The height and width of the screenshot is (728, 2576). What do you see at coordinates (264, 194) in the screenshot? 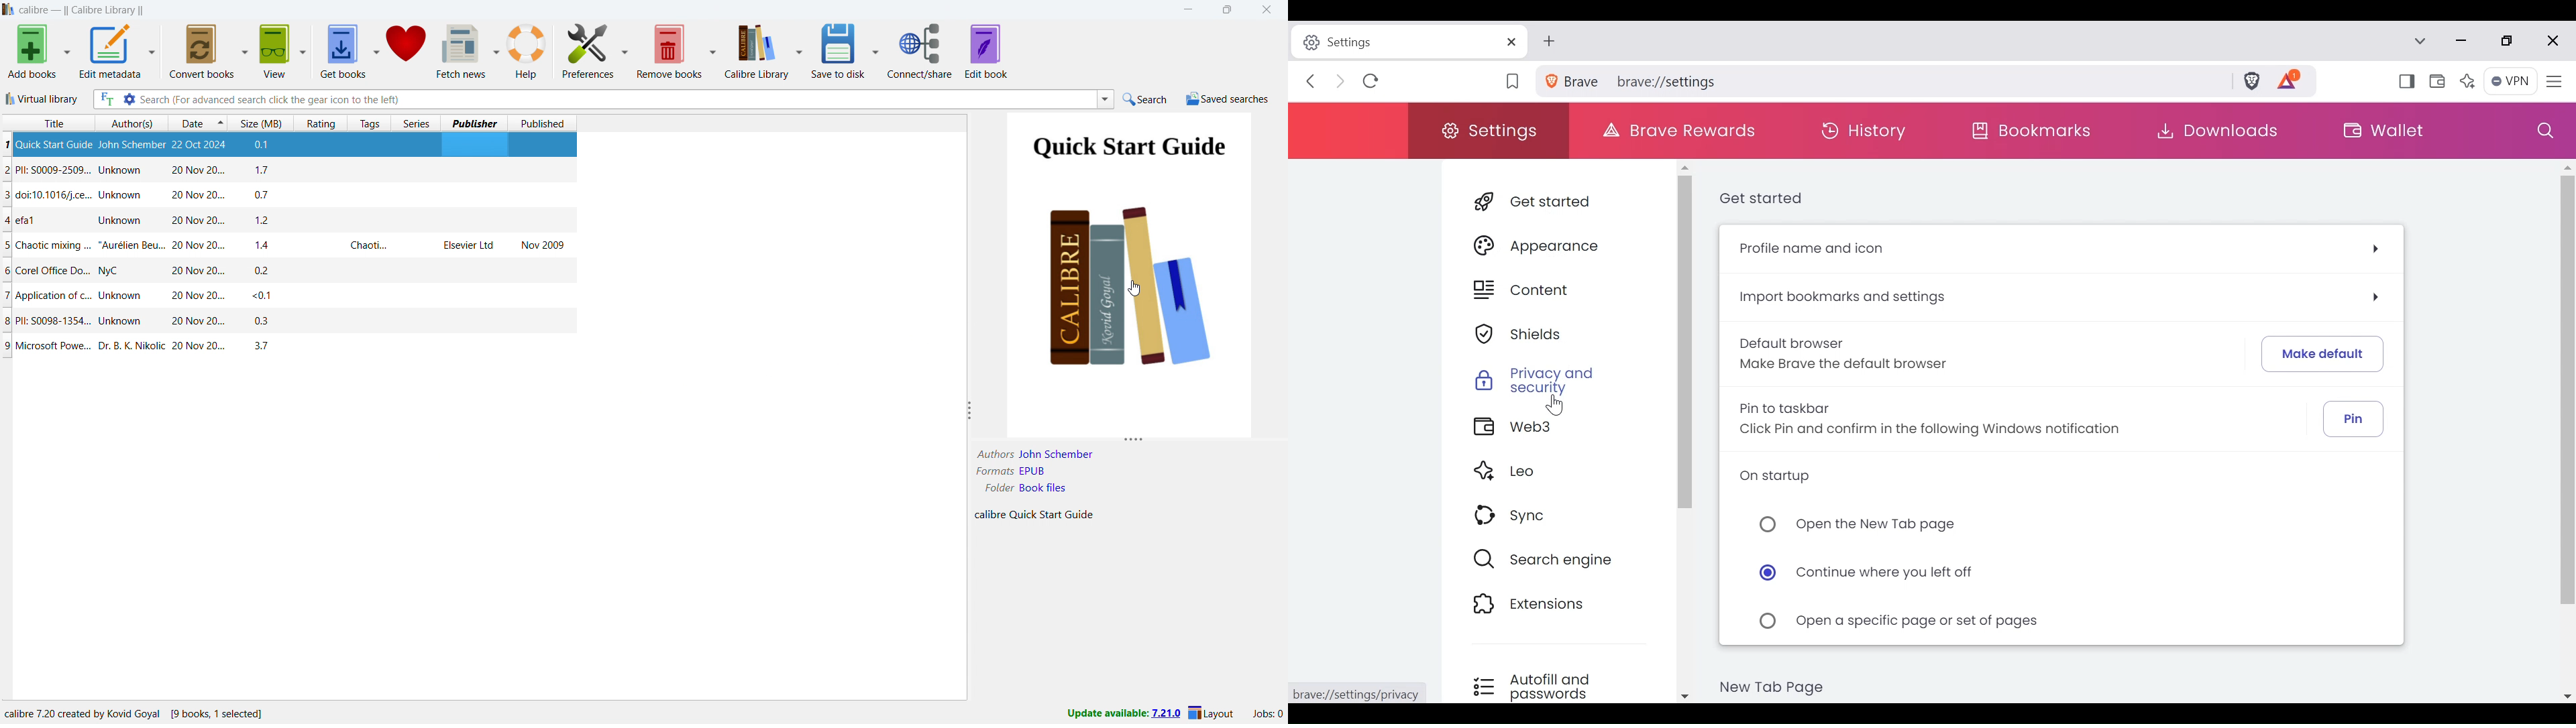
I see `0.7` at bounding box center [264, 194].